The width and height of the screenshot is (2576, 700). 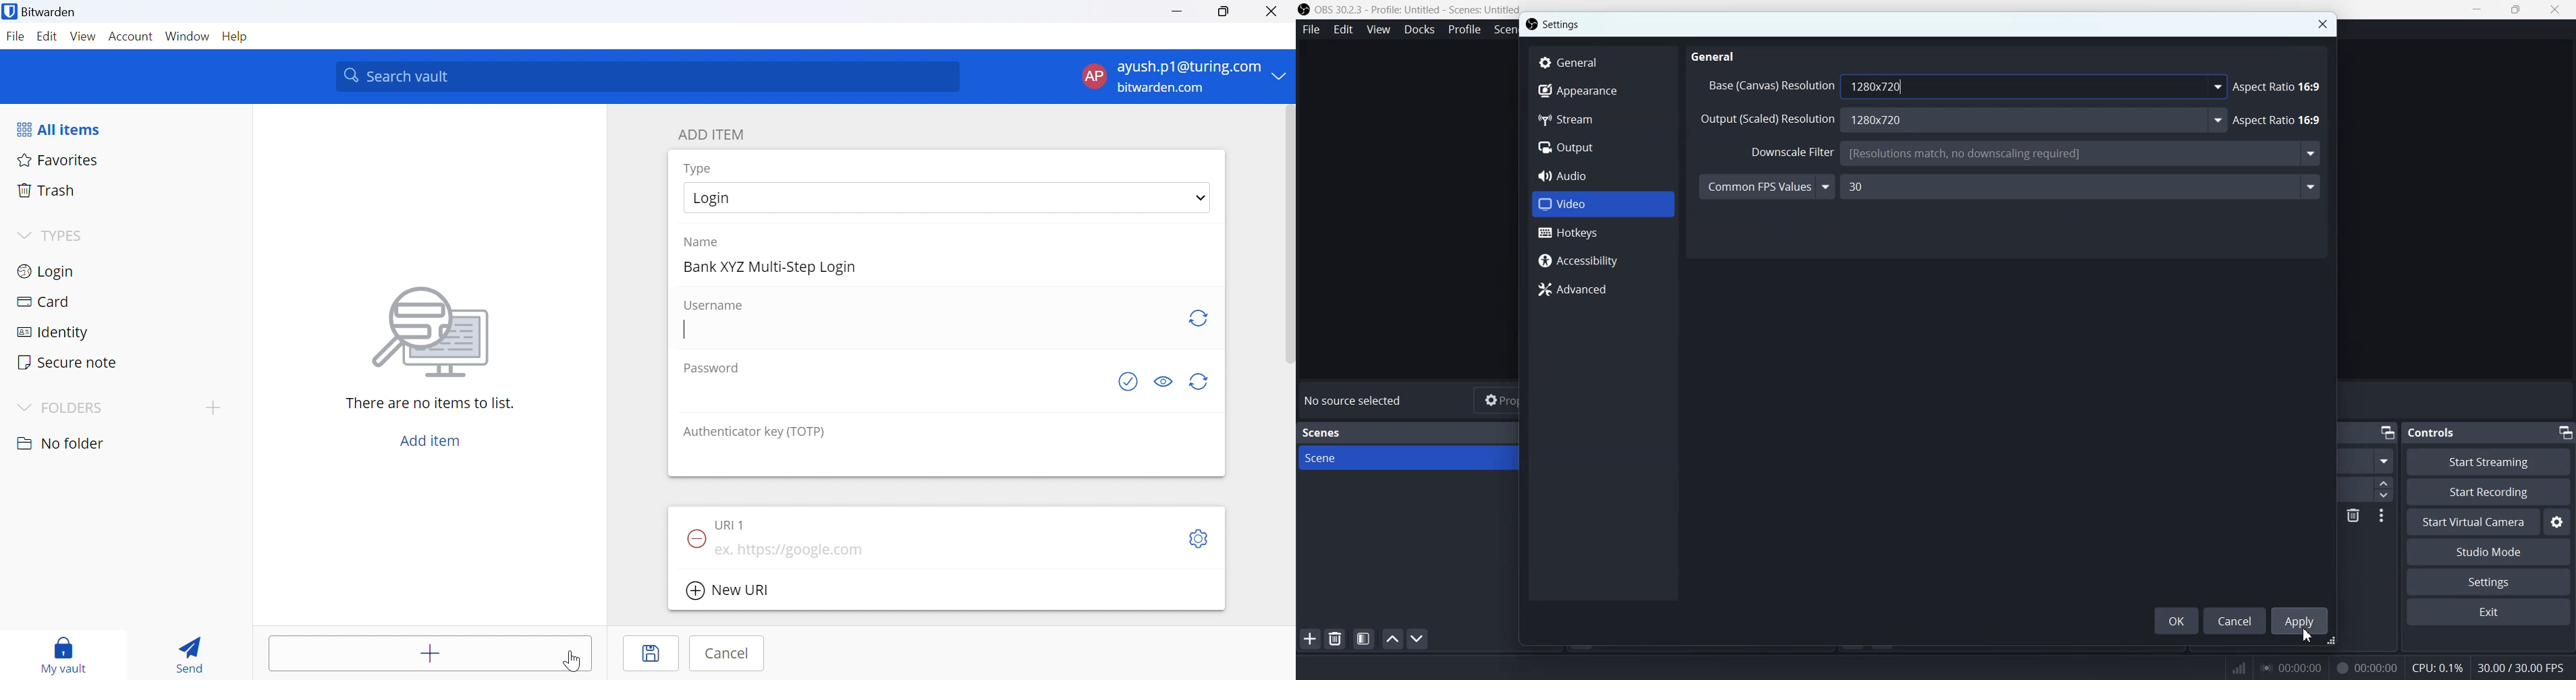 I want to click on No source selected, so click(x=1356, y=402).